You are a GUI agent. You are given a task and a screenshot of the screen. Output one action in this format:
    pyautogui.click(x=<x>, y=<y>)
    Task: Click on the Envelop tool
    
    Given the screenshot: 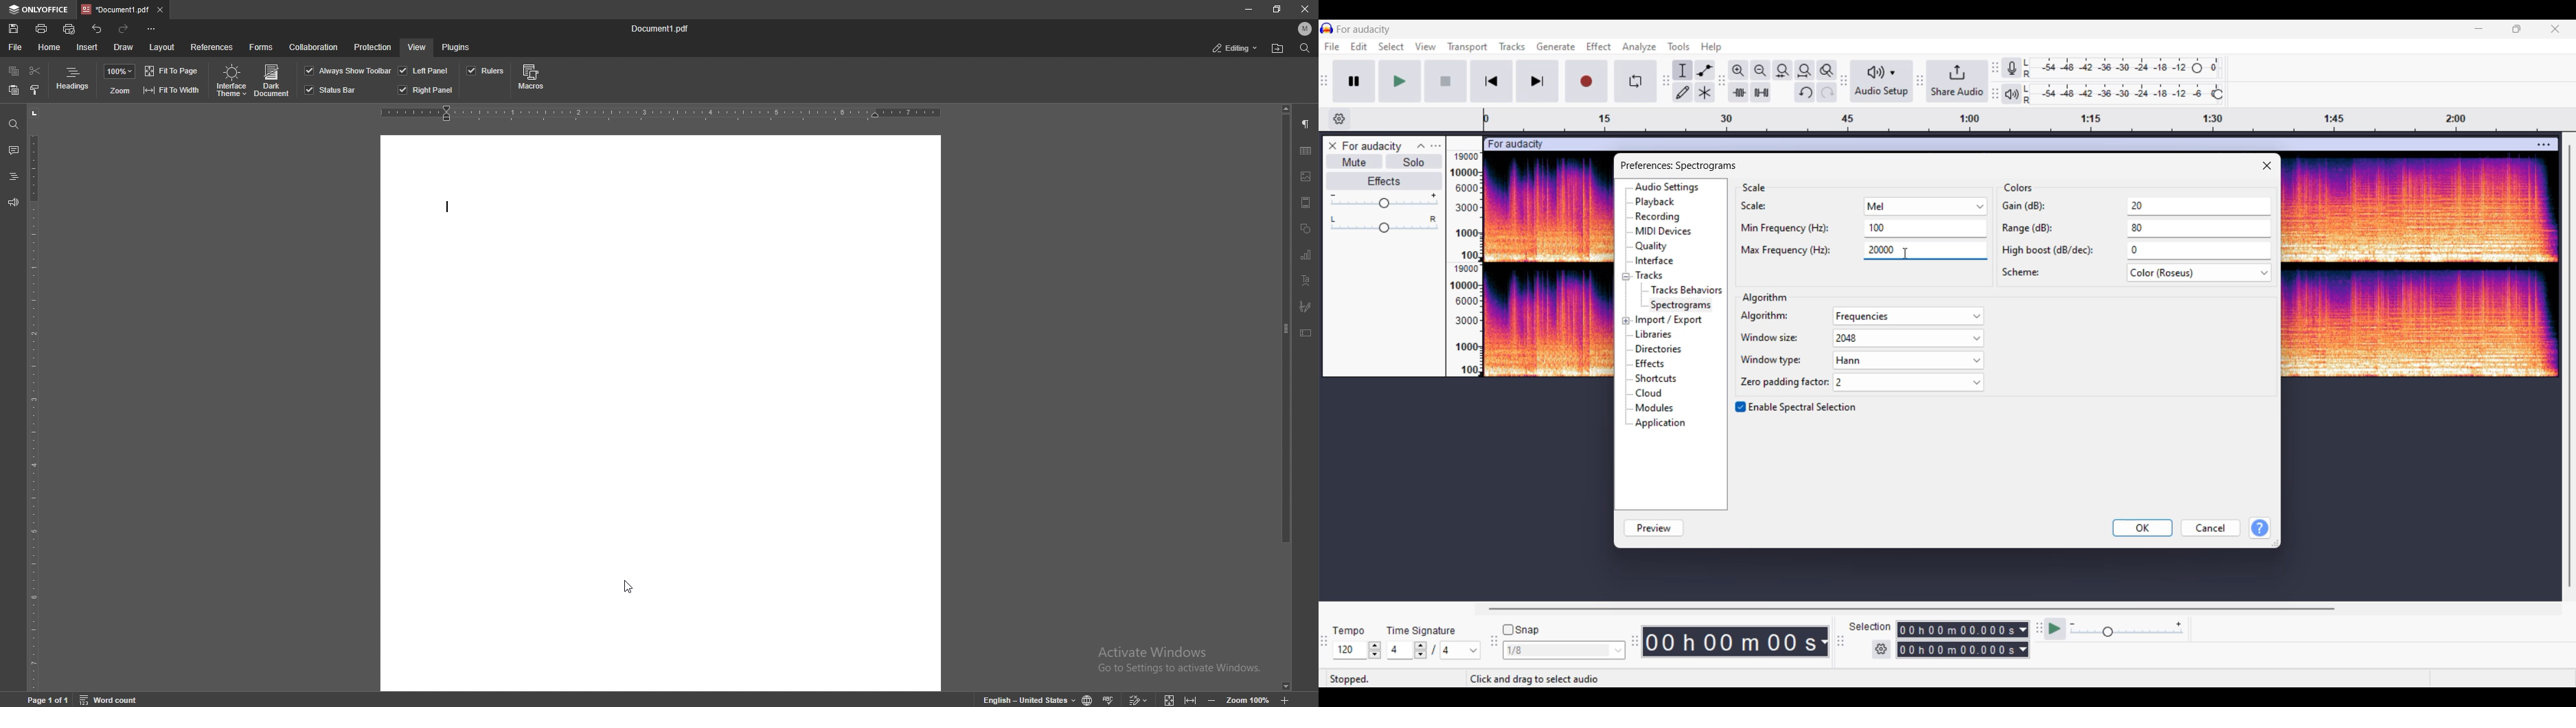 What is the action you would take?
    pyautogui.click(x=1705, y=71)
    